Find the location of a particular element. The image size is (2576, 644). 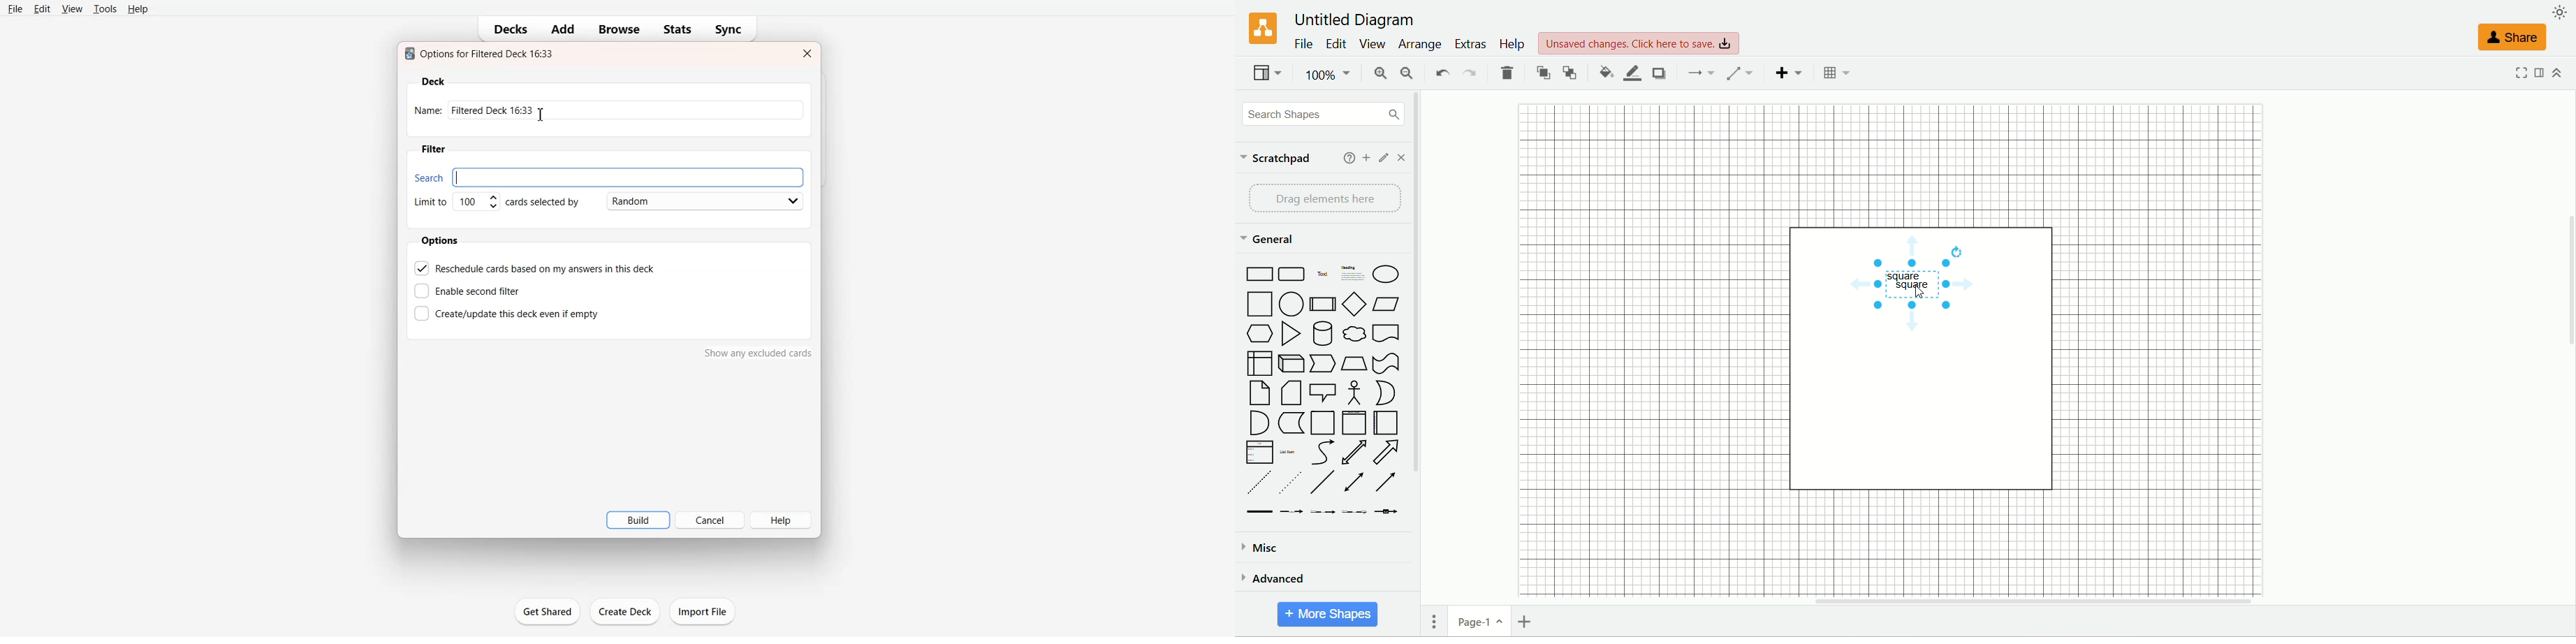

horizontal scroll bar is located at coordinates (2000, 600).